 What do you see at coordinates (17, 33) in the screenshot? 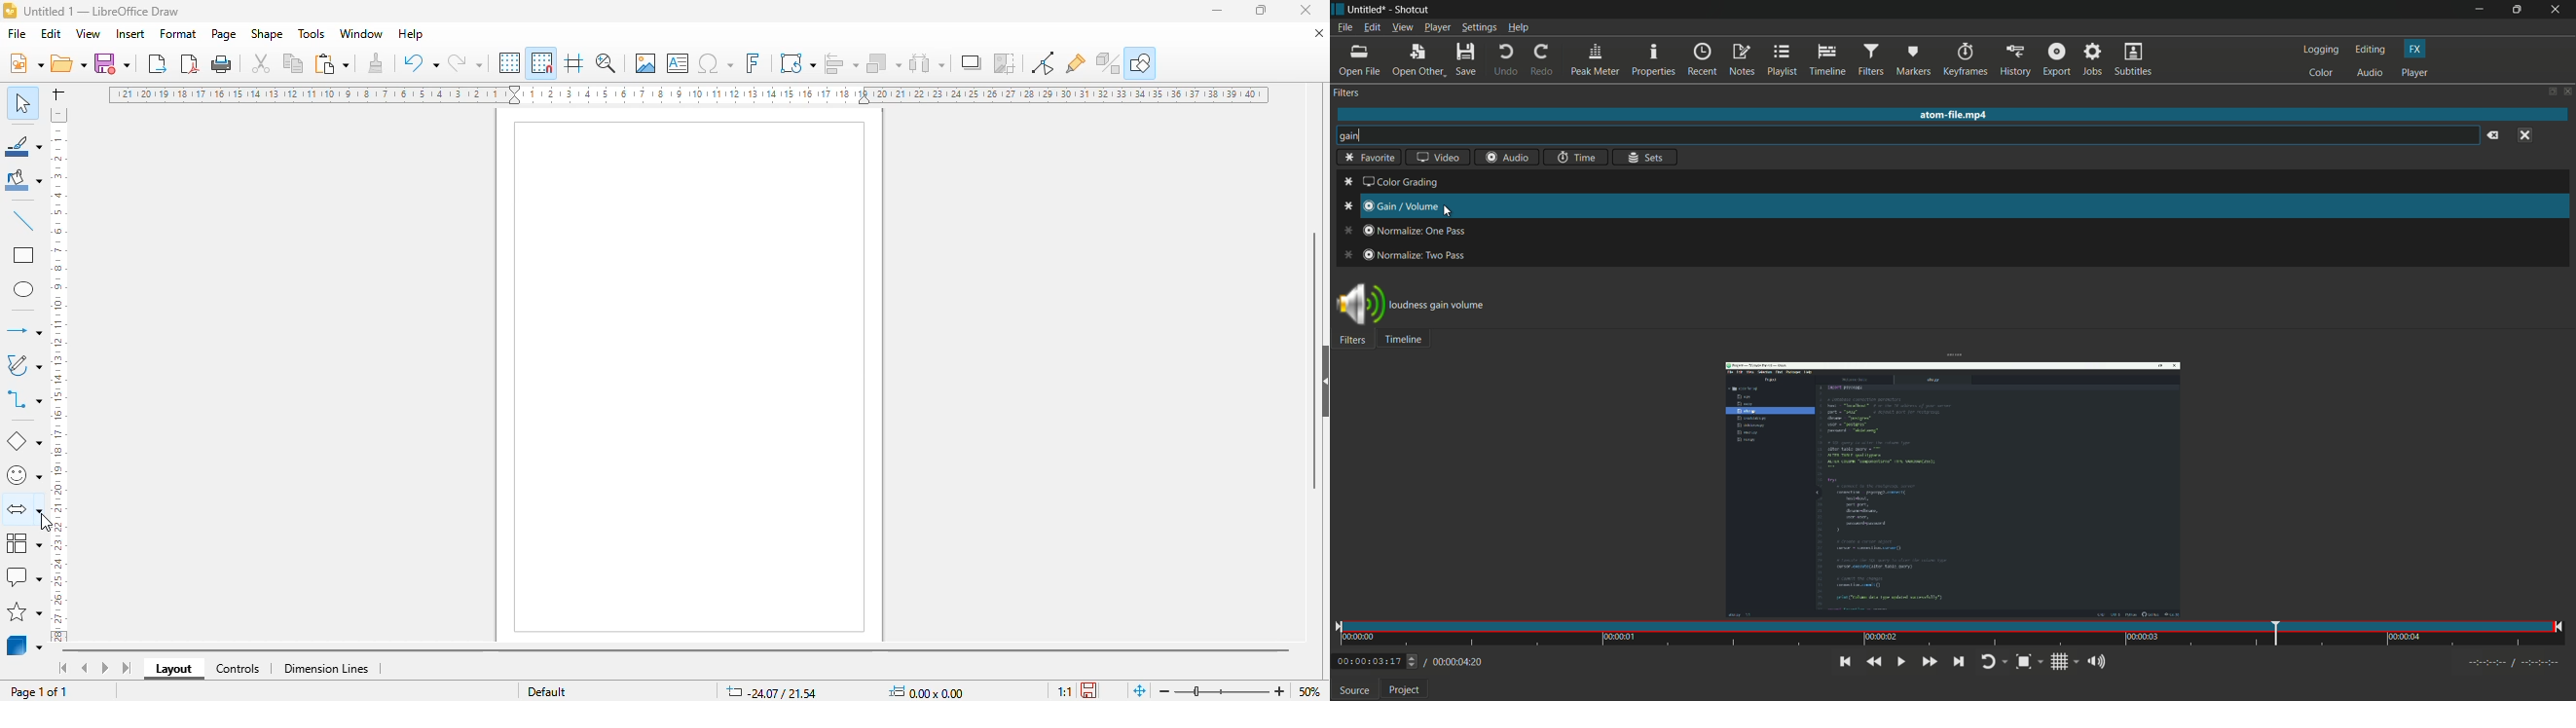
I see `file` at bounding box center [17, 33].